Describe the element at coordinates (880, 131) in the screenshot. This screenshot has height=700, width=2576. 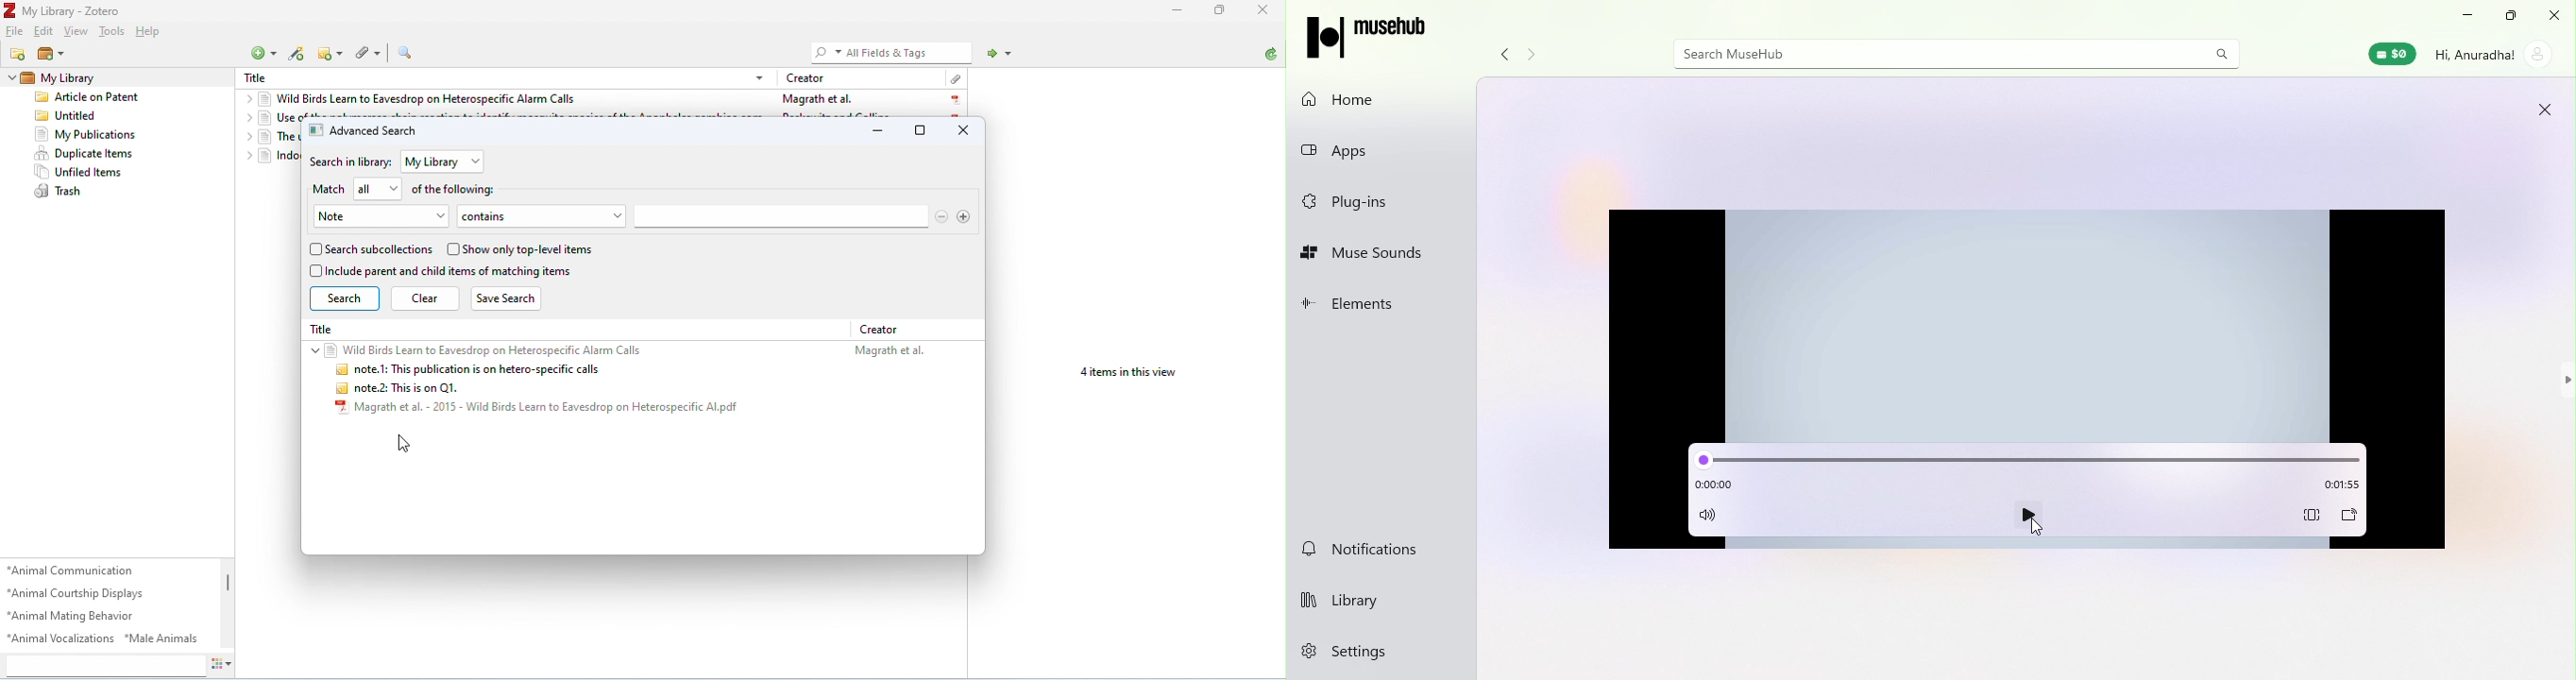
I see `minimize` at that location.